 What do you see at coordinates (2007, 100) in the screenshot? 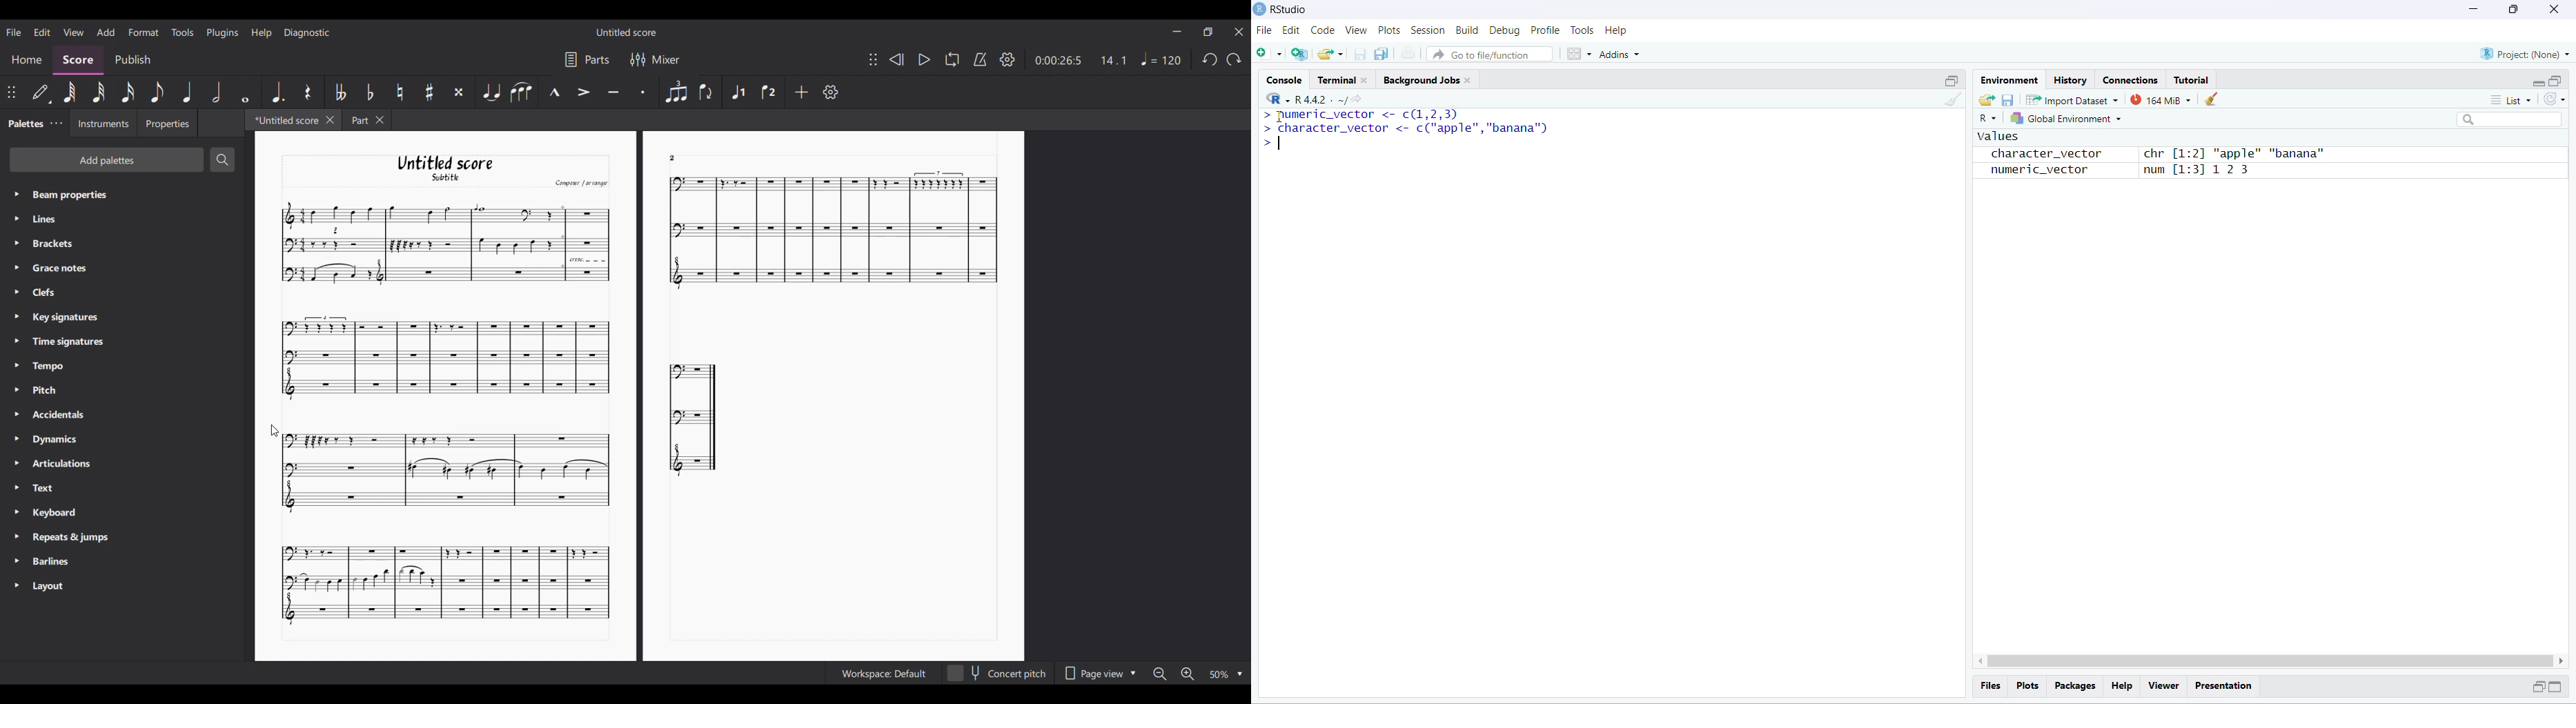
I see `save` at bounding box center [2007, 100].